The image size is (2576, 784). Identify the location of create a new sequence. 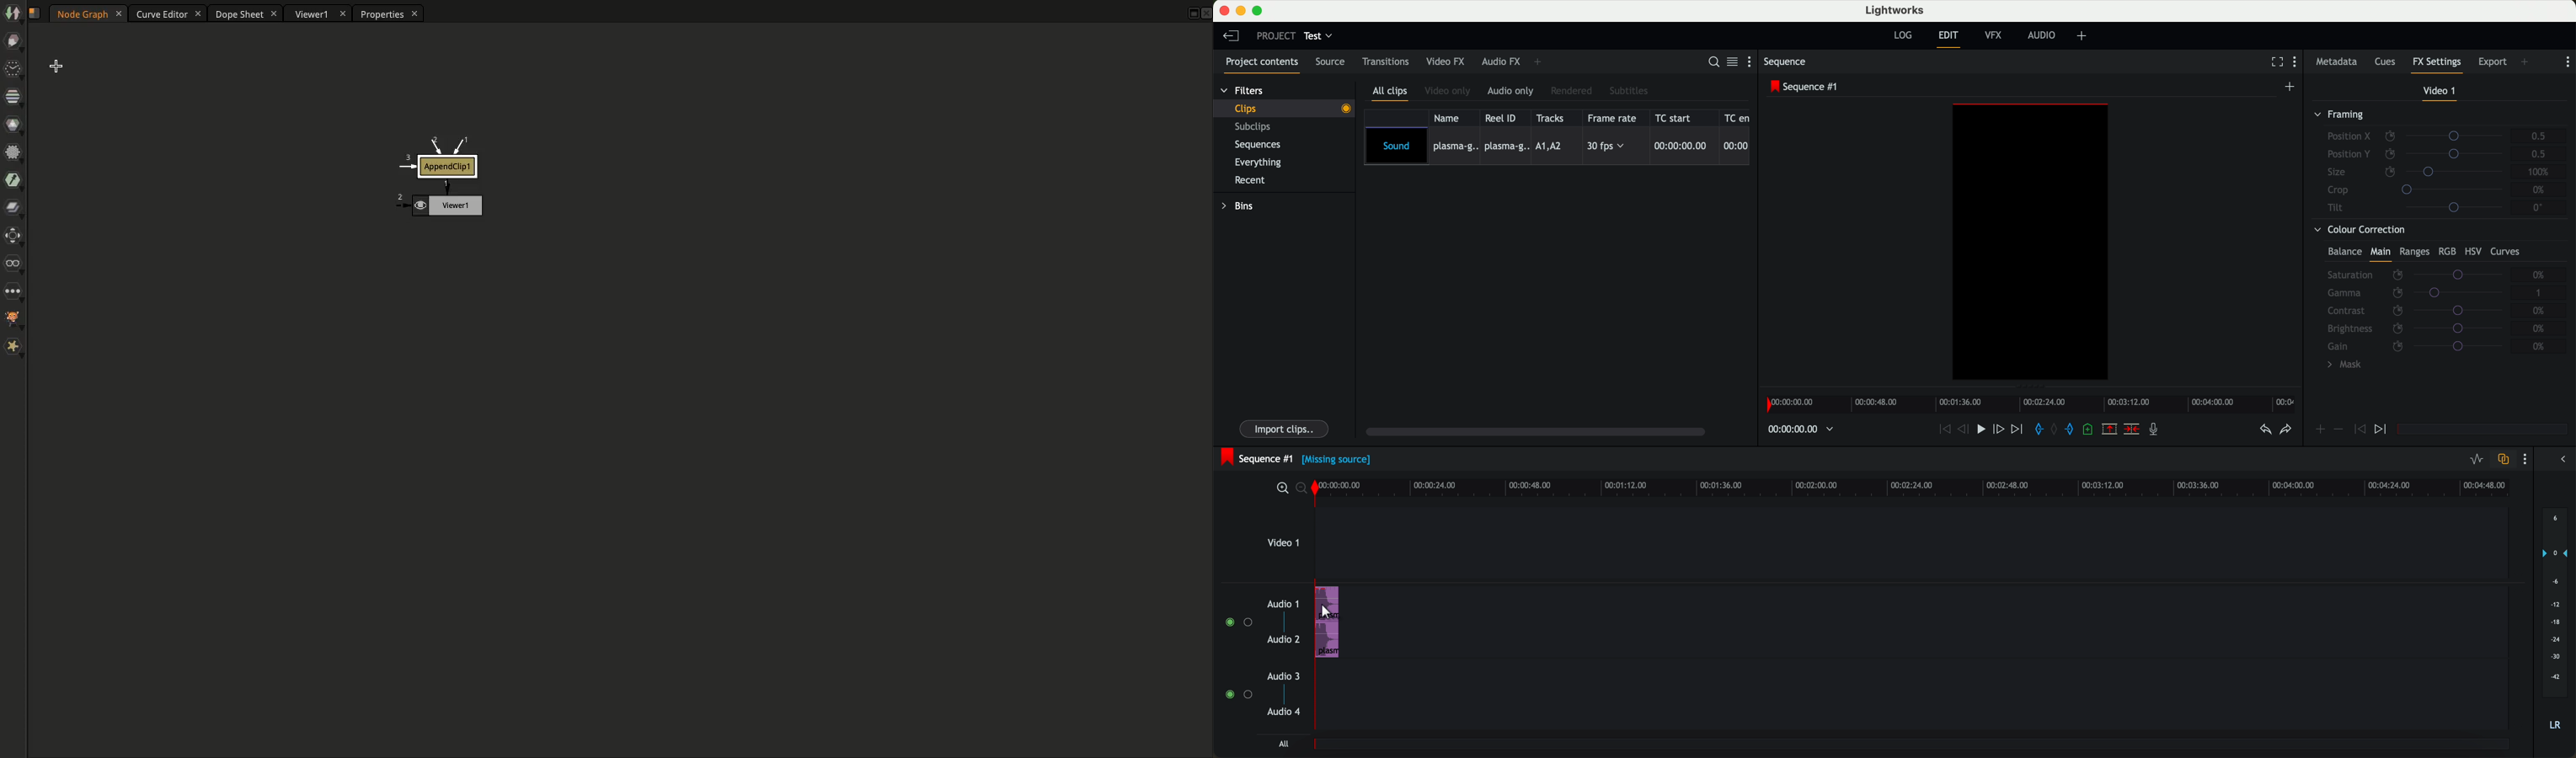
(2291, 86).